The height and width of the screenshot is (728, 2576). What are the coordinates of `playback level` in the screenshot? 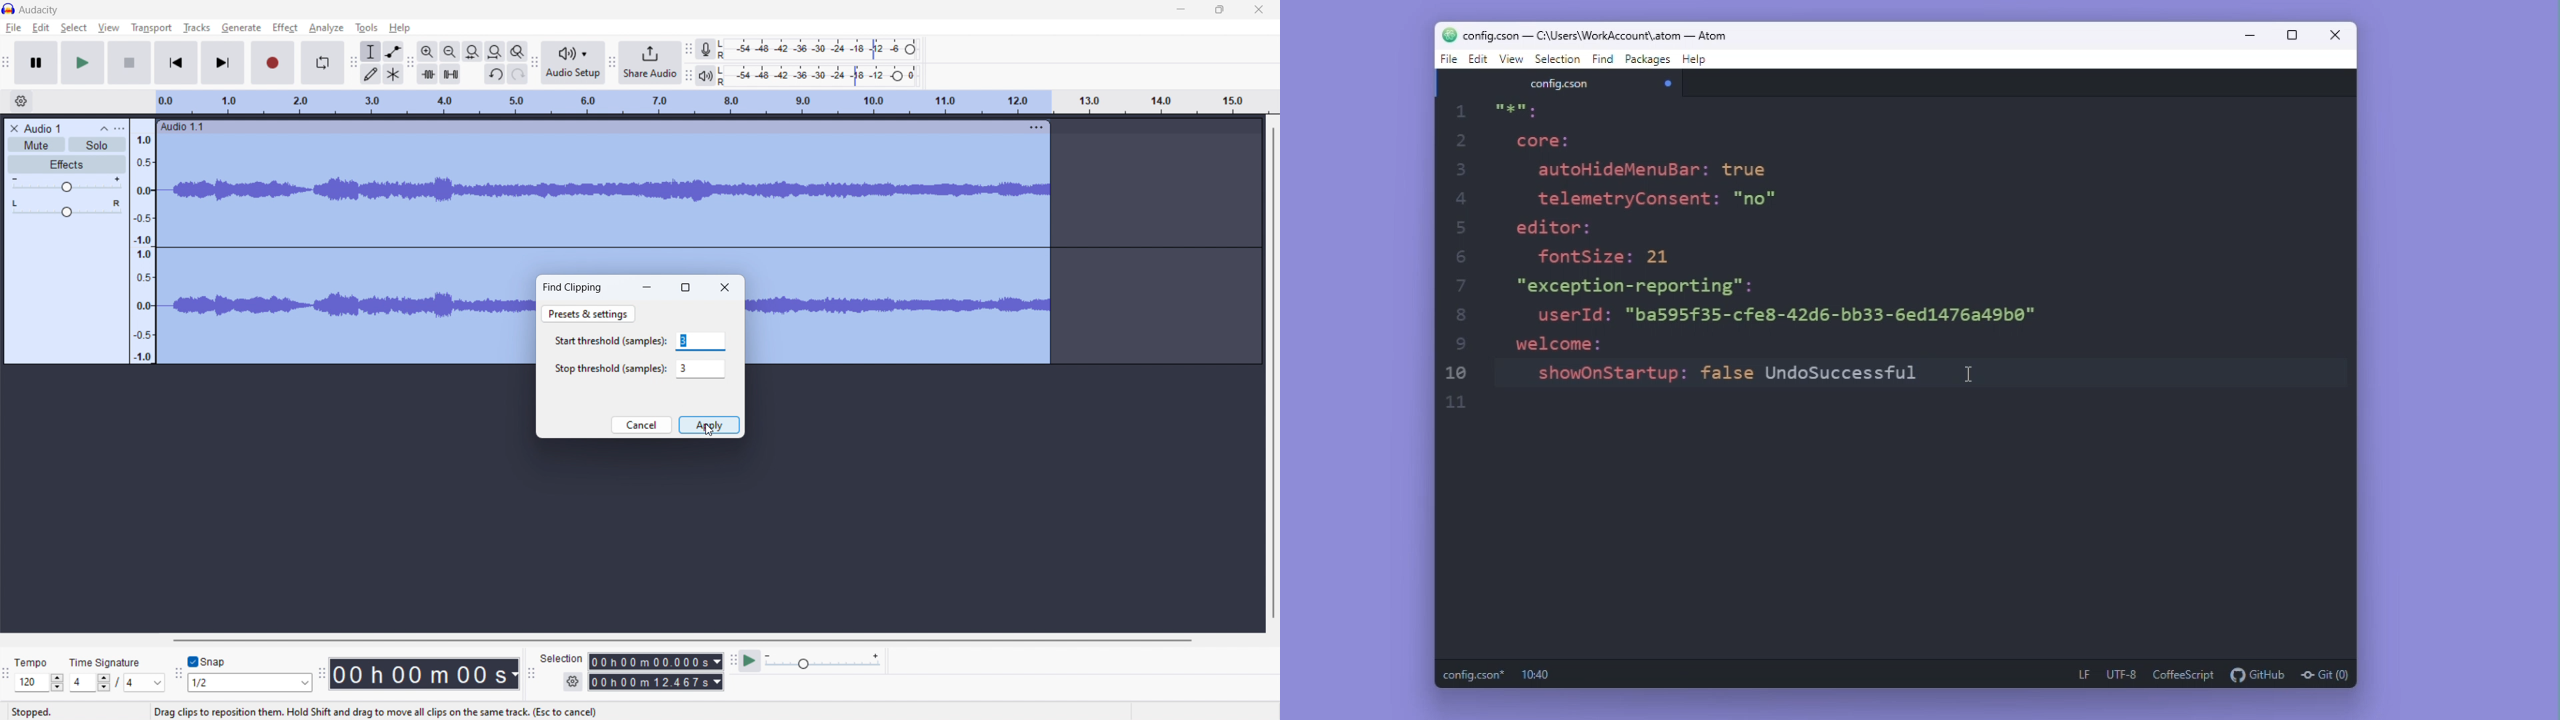 It's located at (819, 76).